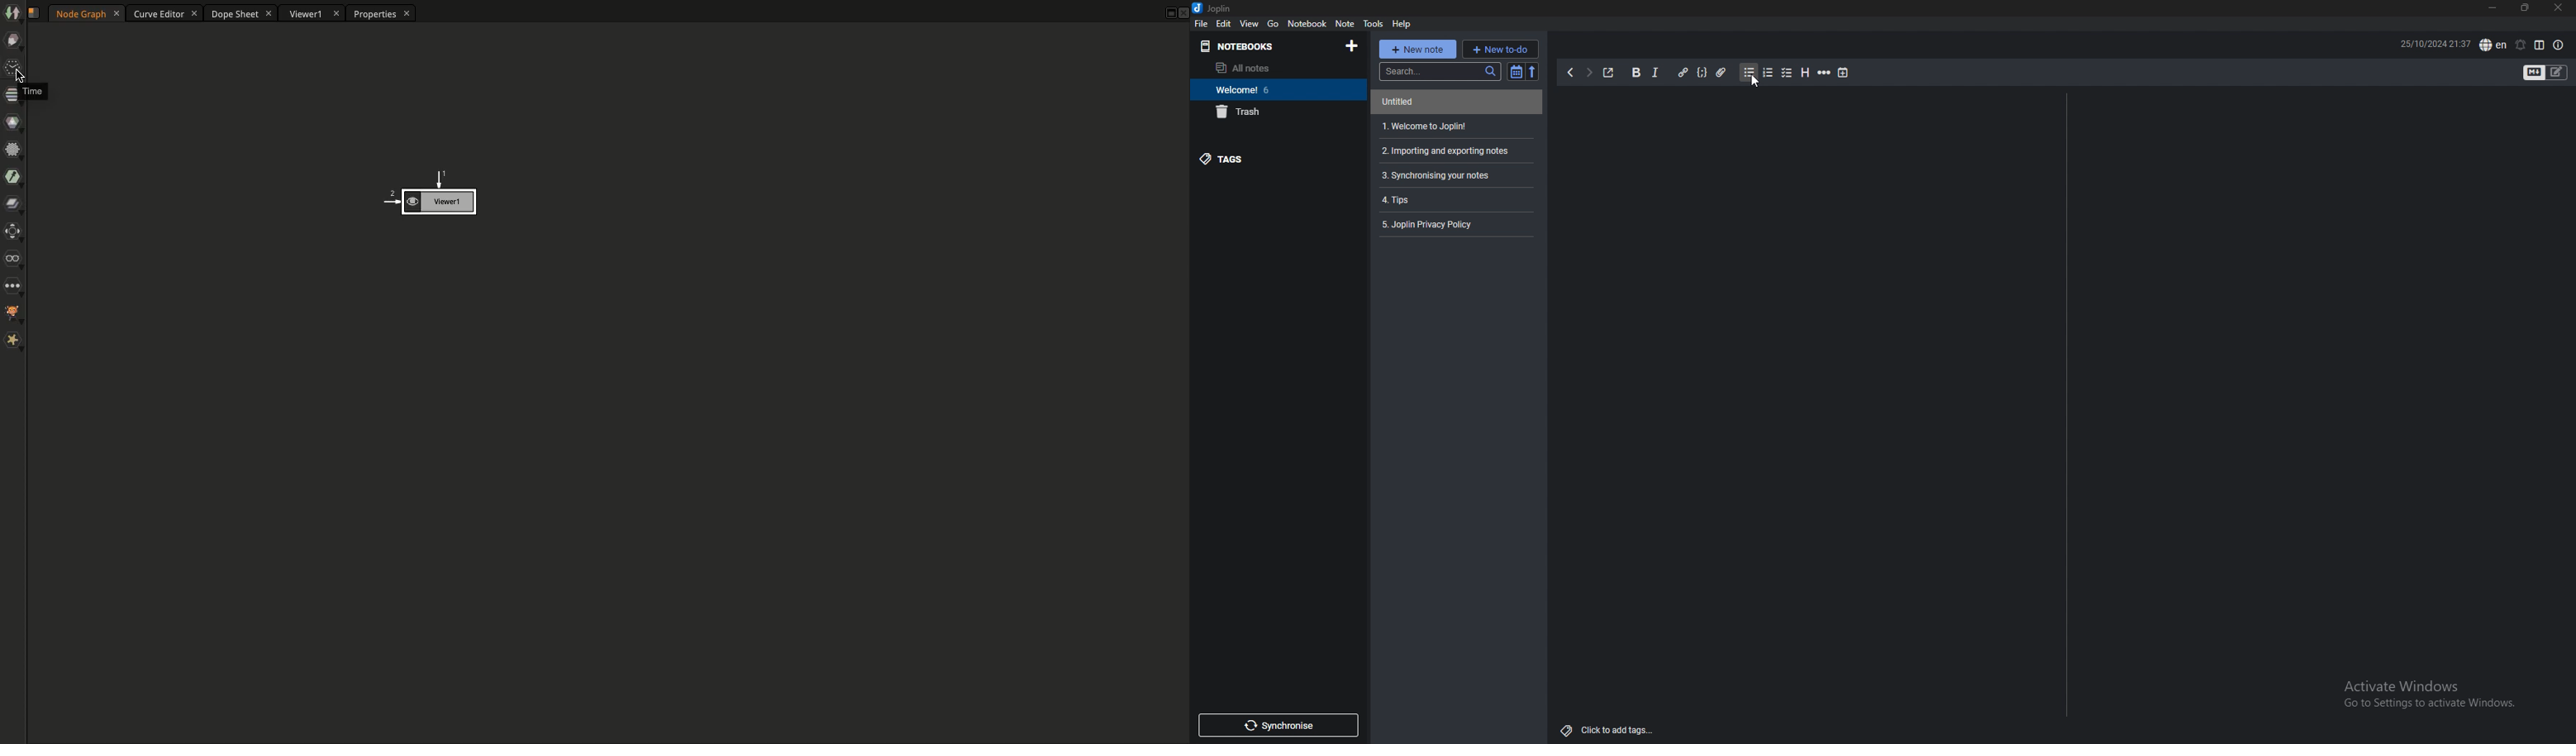  Describe the element at coordinates (1700, 73) in the screenshot. I see `code` at that location.